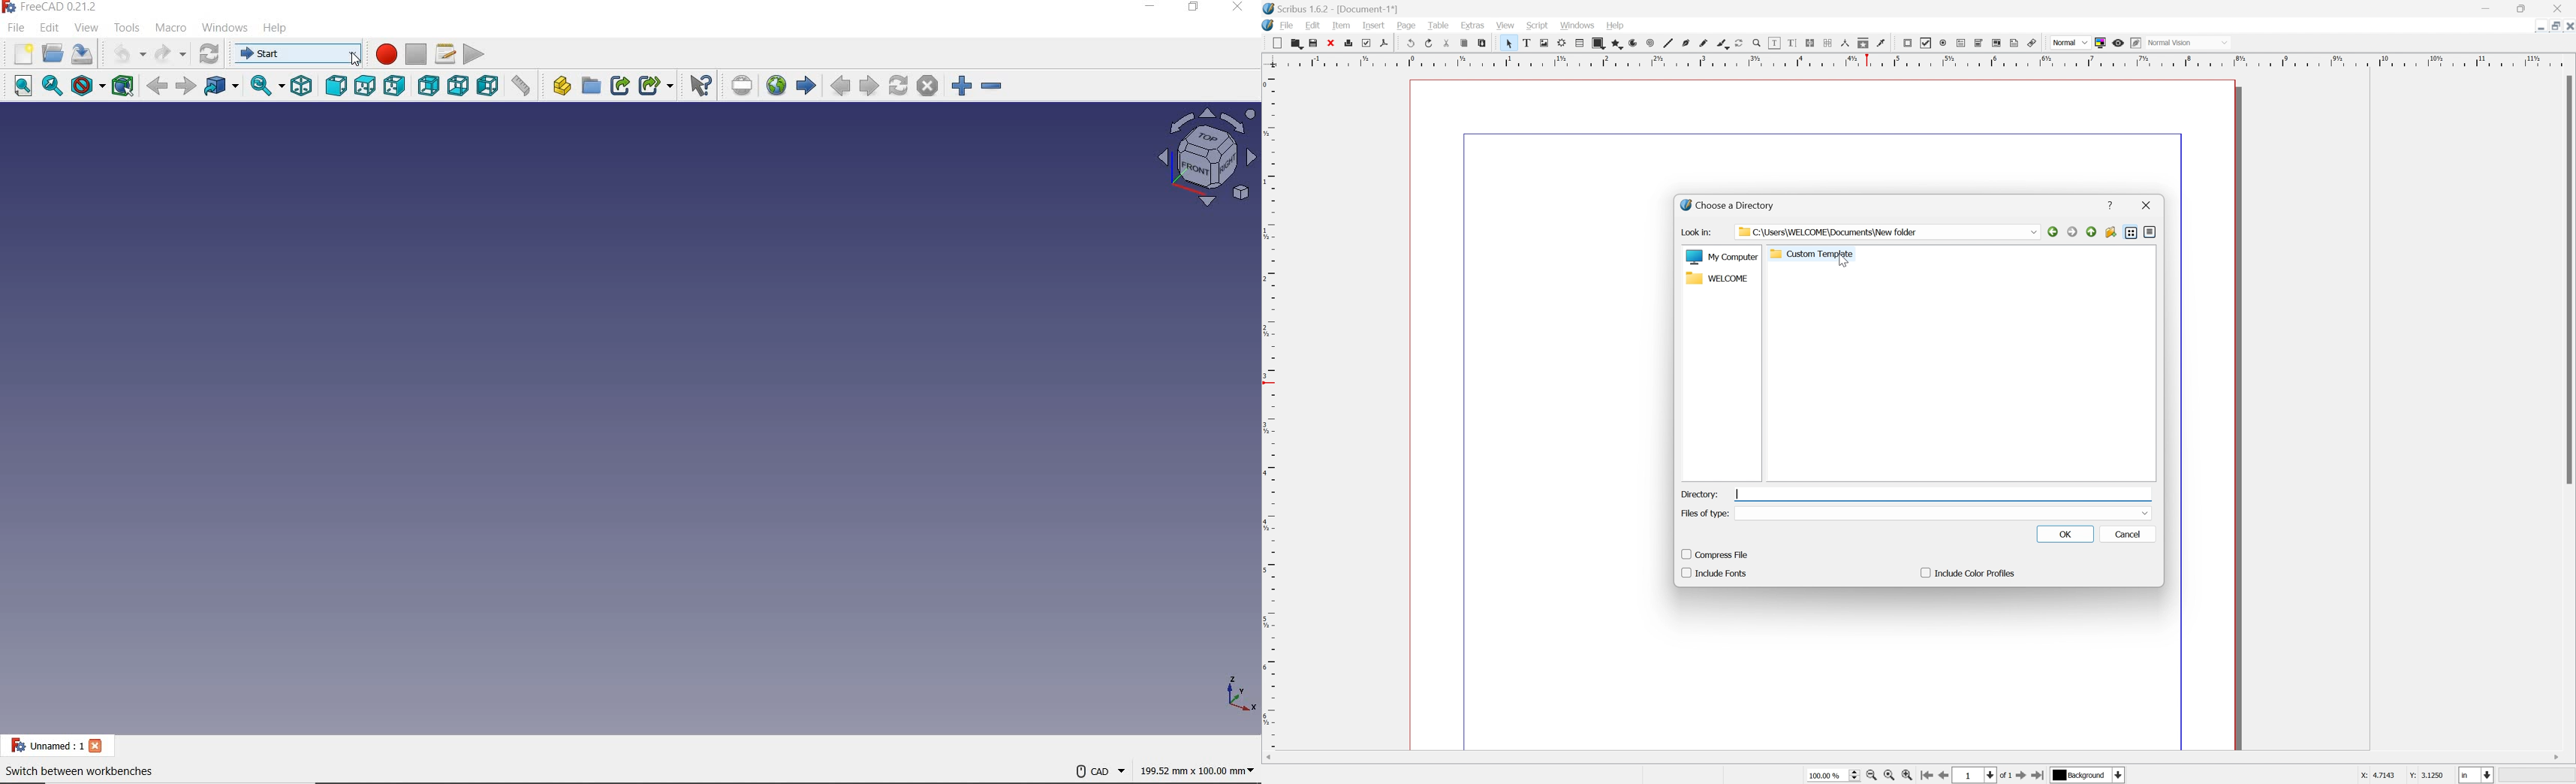 This screenshot has height=784, width=2576. I want to click on PDF push button, so click(1906, 43).